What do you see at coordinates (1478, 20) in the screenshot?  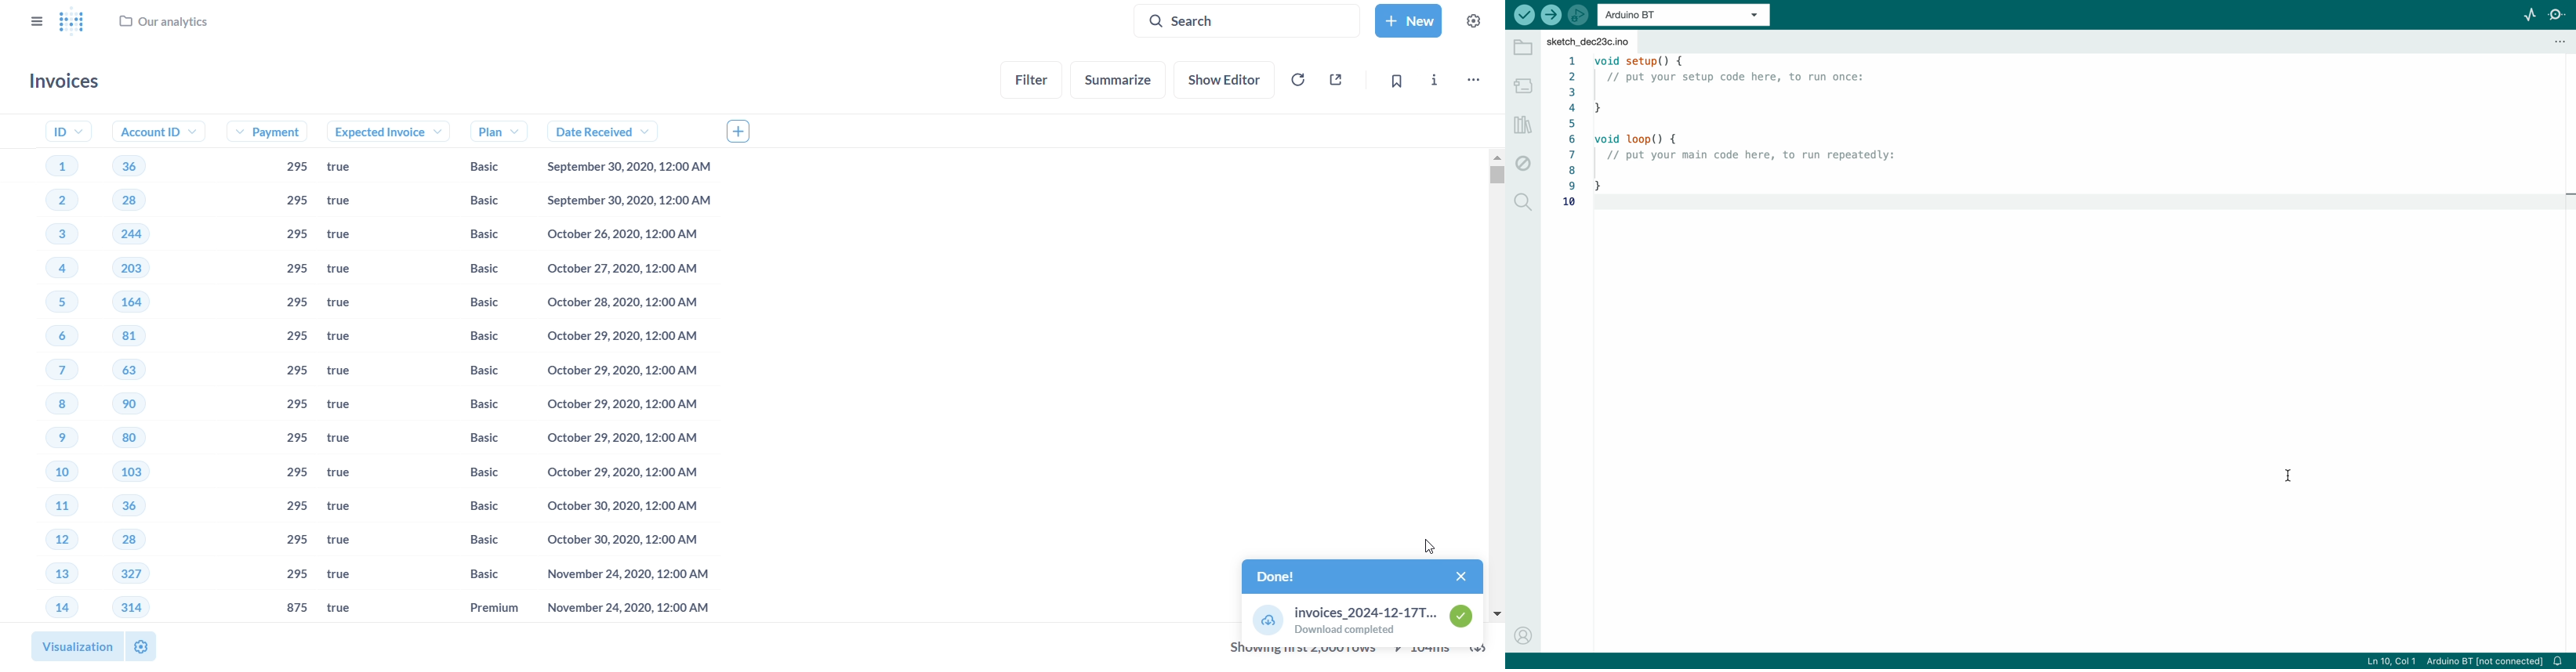 I see `settings` at bounding box center [1478, 20].